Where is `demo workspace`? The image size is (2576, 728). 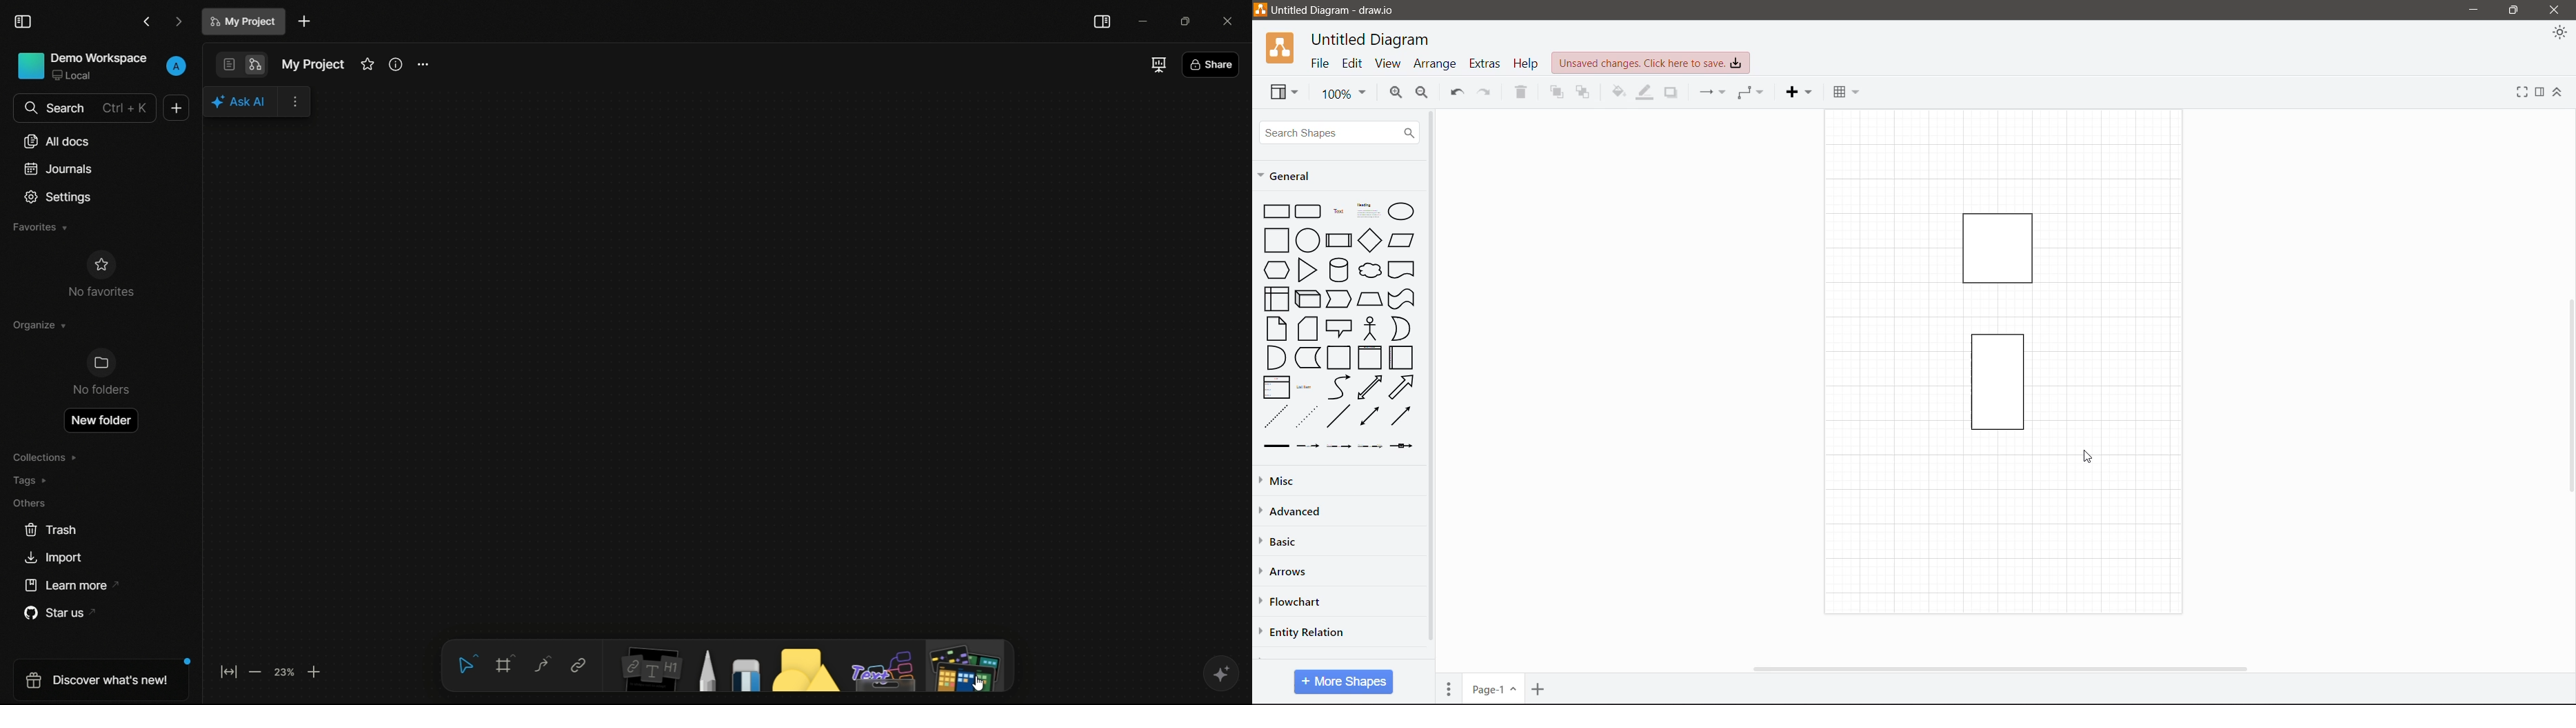
demo workspace is located at coordinates (83, 67).